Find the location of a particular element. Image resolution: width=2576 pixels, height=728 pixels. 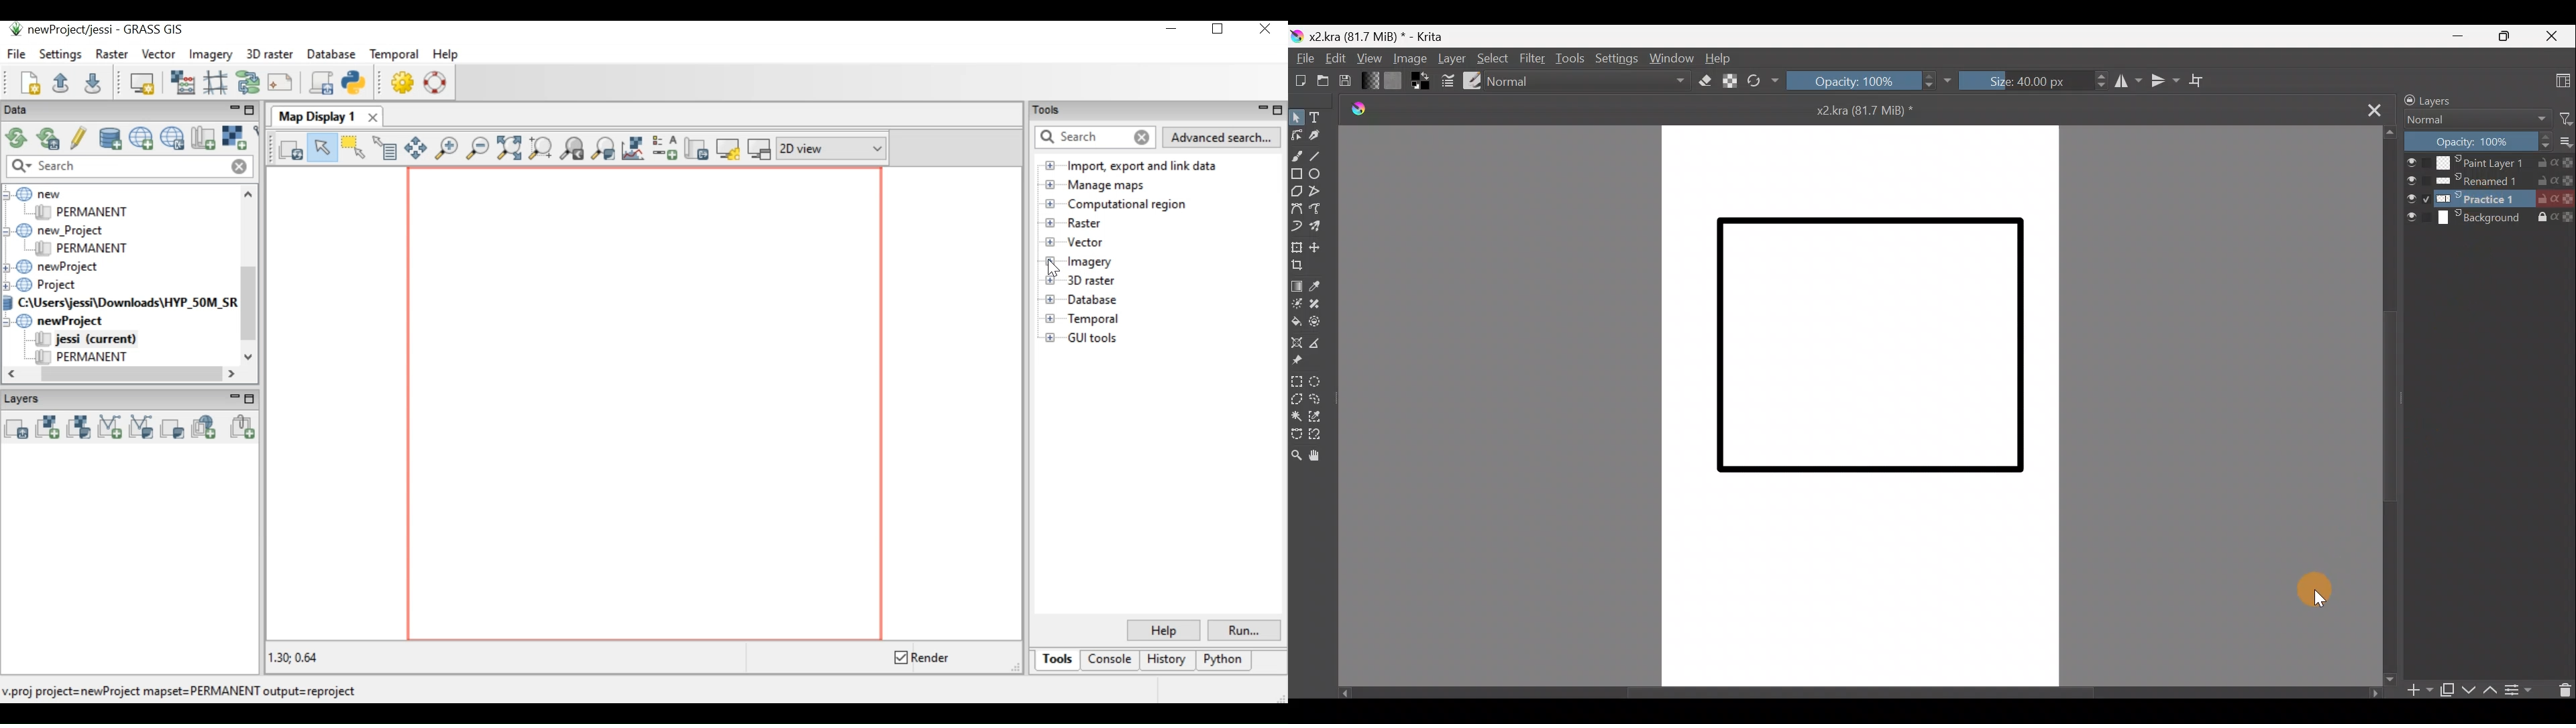

Scroll bar is located at coordinates (2384, 404).